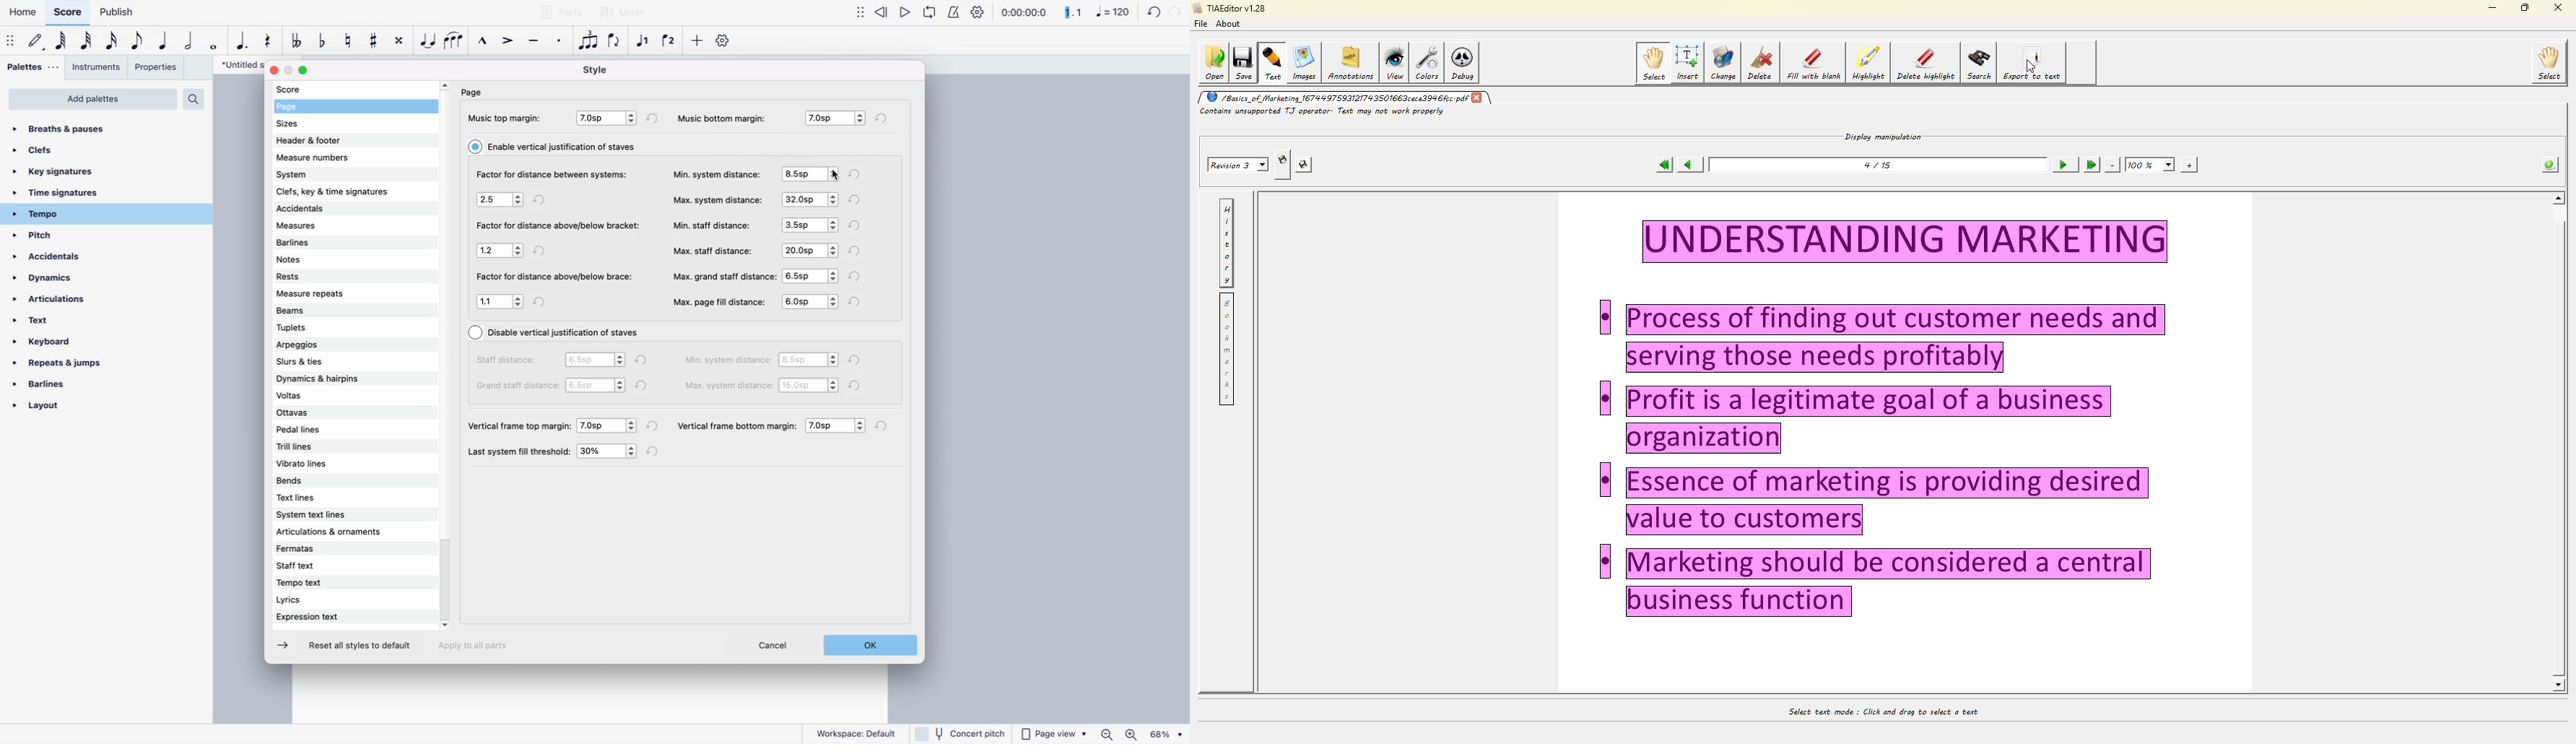 The height and width of the screenshot is (756, 2576). Describe the element at coordinates (857, 200) in the screenshot. I see `refresh` at that location.